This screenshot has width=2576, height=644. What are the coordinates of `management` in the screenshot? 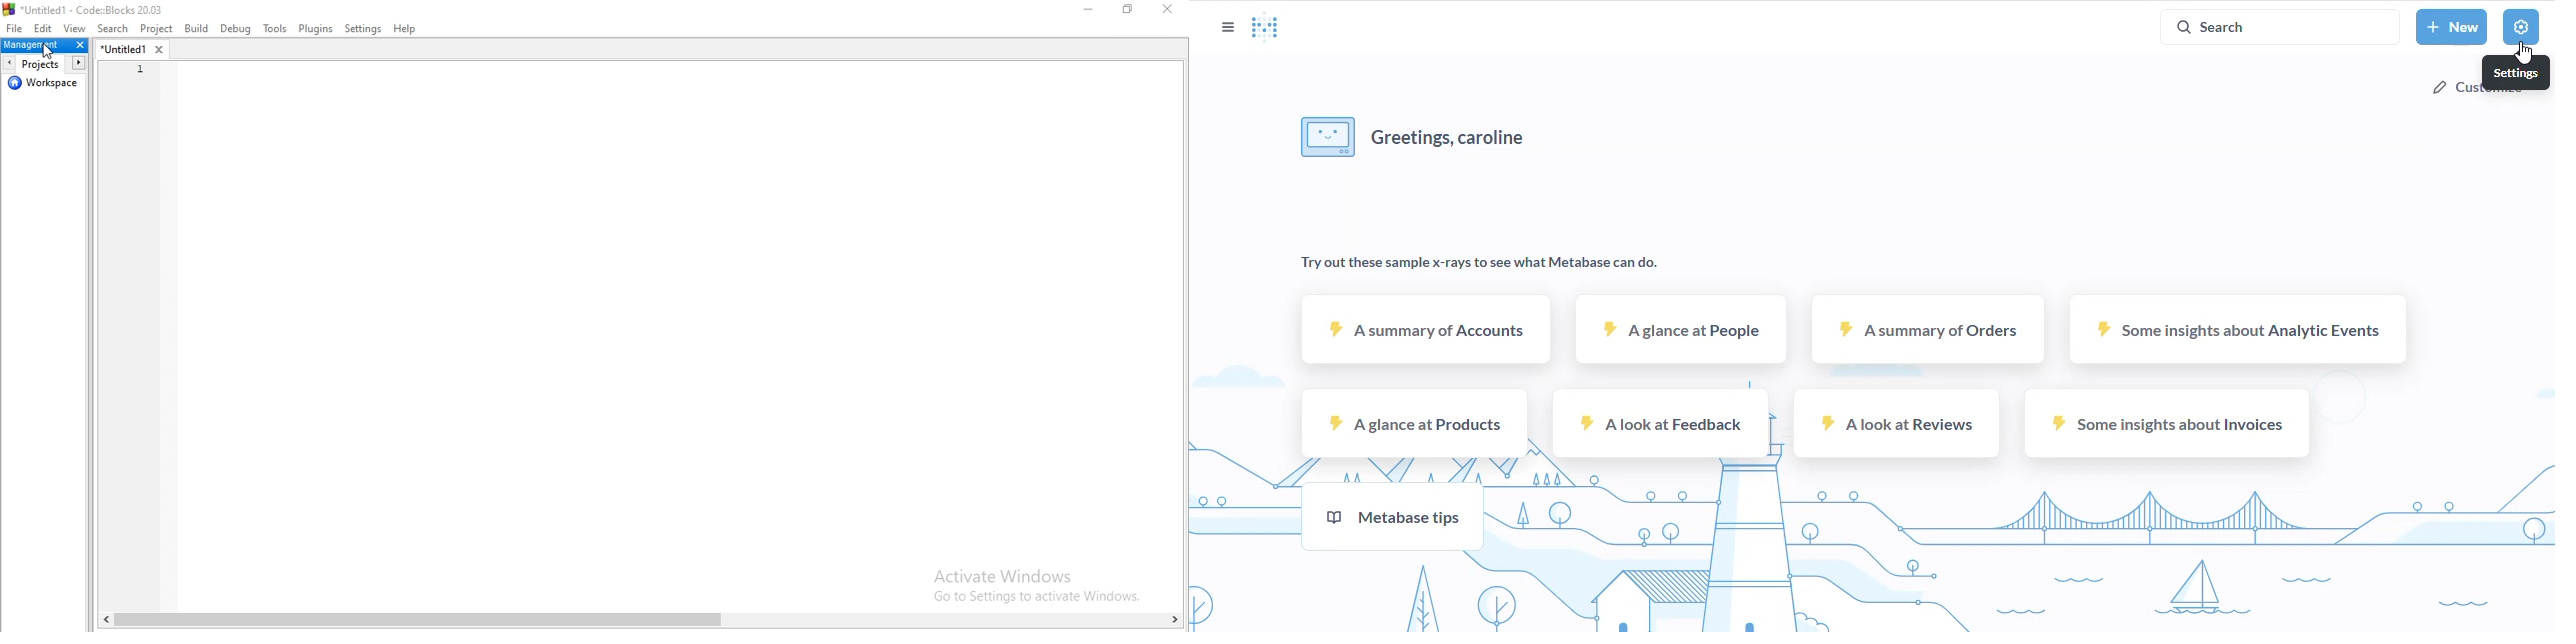 It's located at (44, 46).